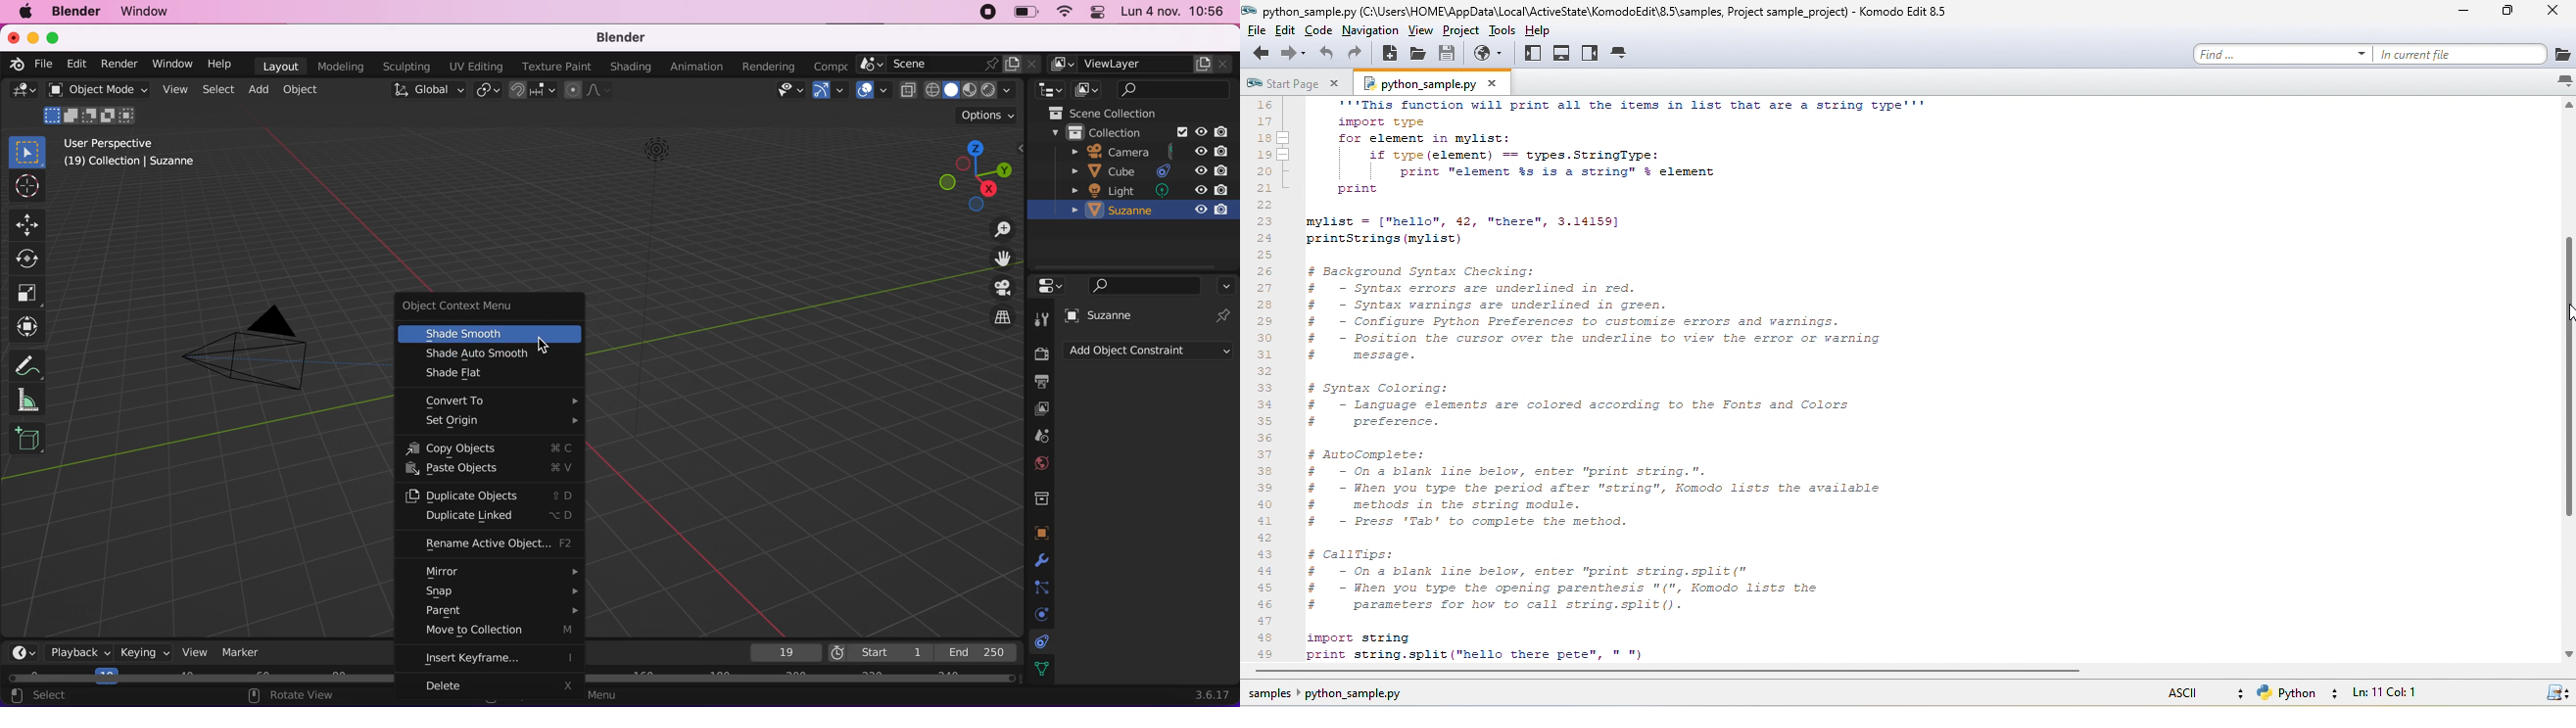  Describe the element at coordinates (608, 694) in the screenshot. I see `object context menu` at that location.